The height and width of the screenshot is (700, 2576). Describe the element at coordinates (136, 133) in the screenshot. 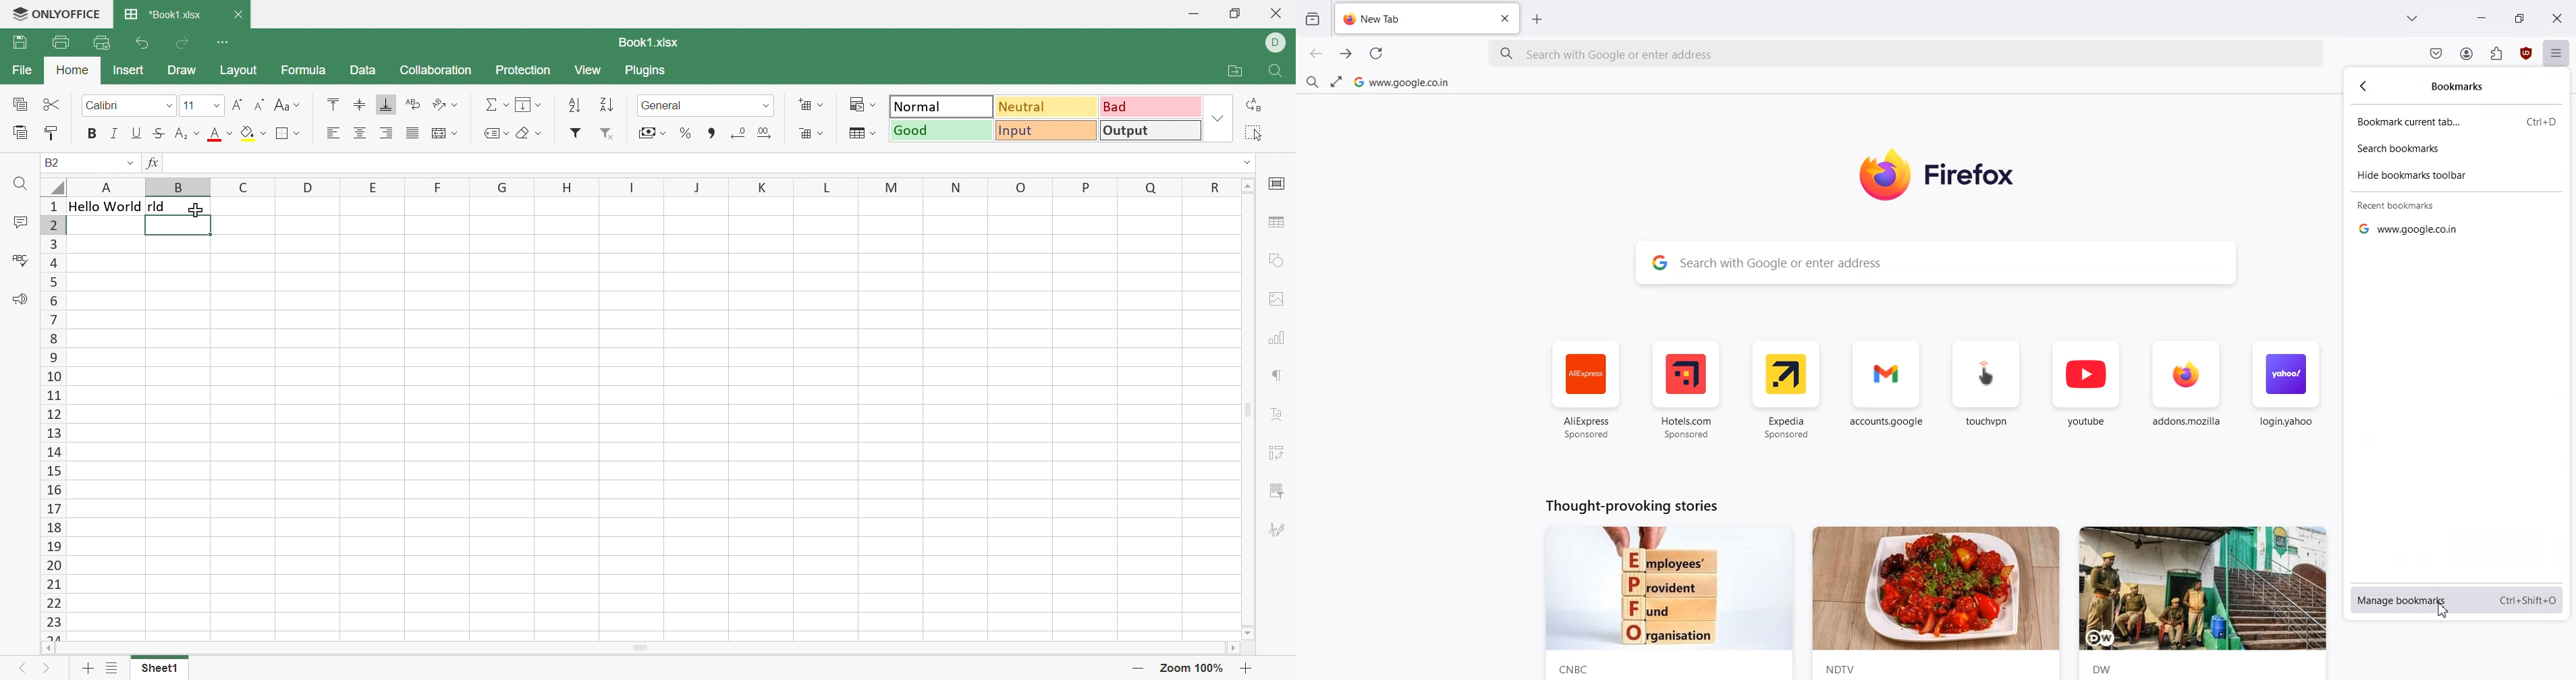

I see `Underline` at that location.